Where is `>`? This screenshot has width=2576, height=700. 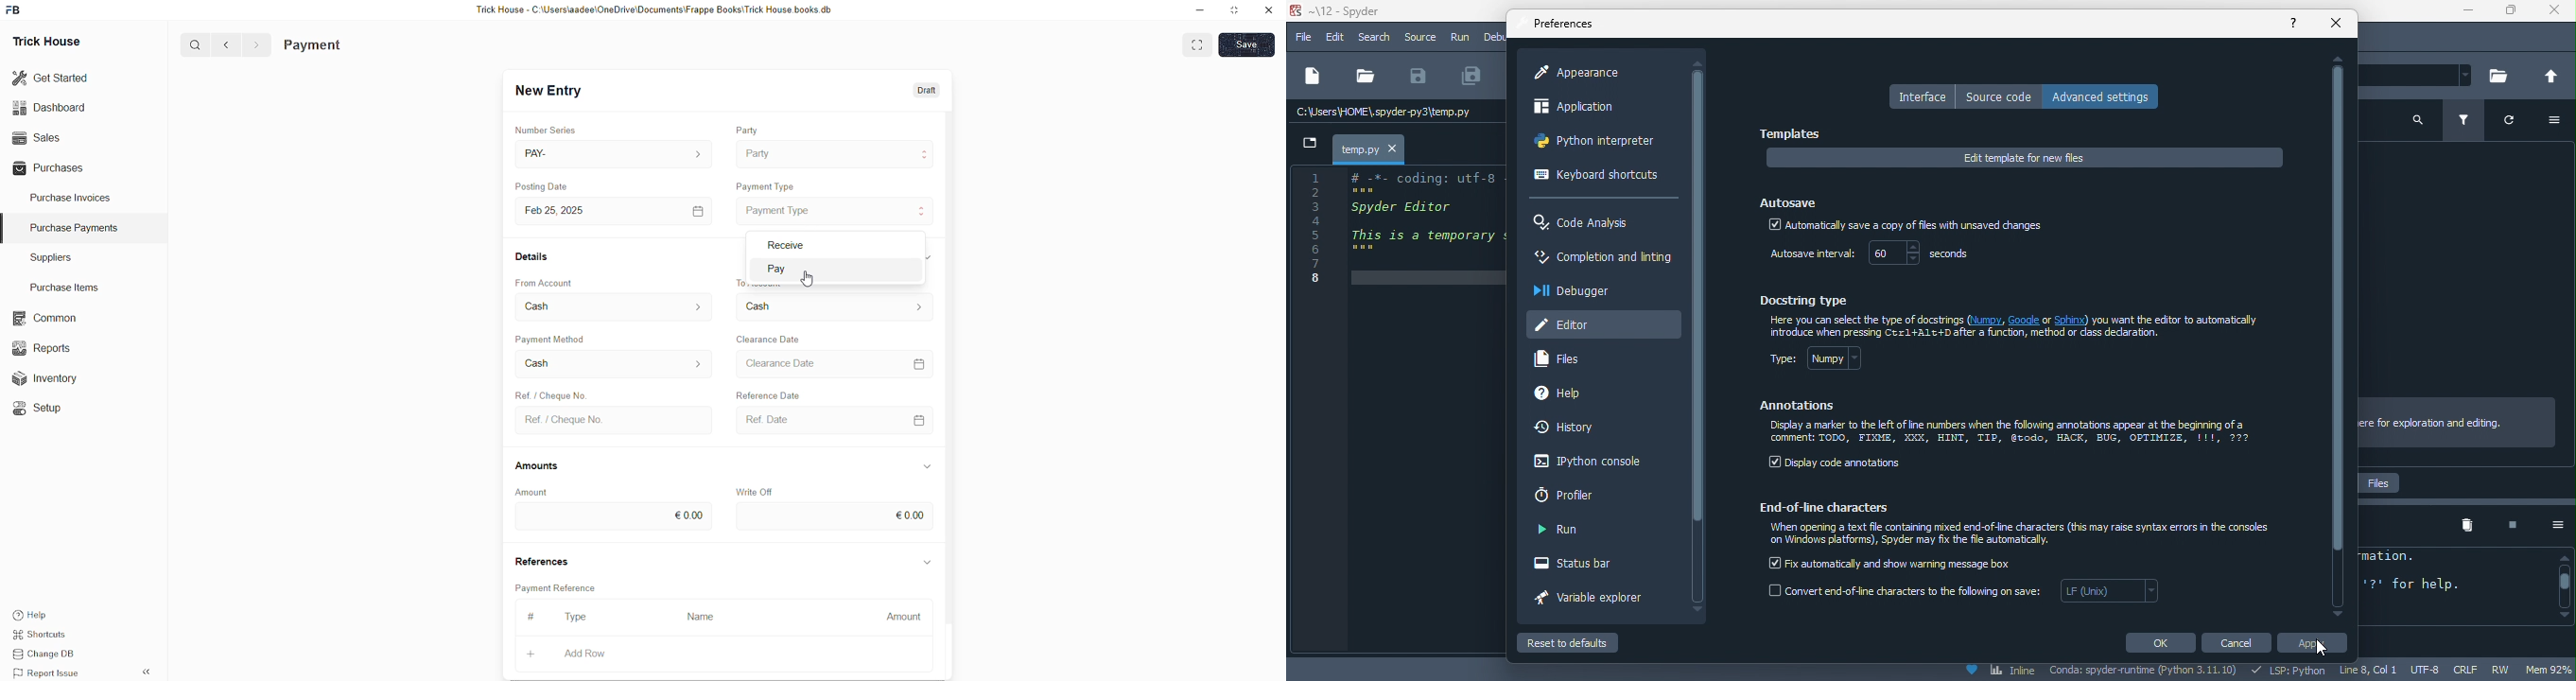
> is located at coordinates (256, 45).